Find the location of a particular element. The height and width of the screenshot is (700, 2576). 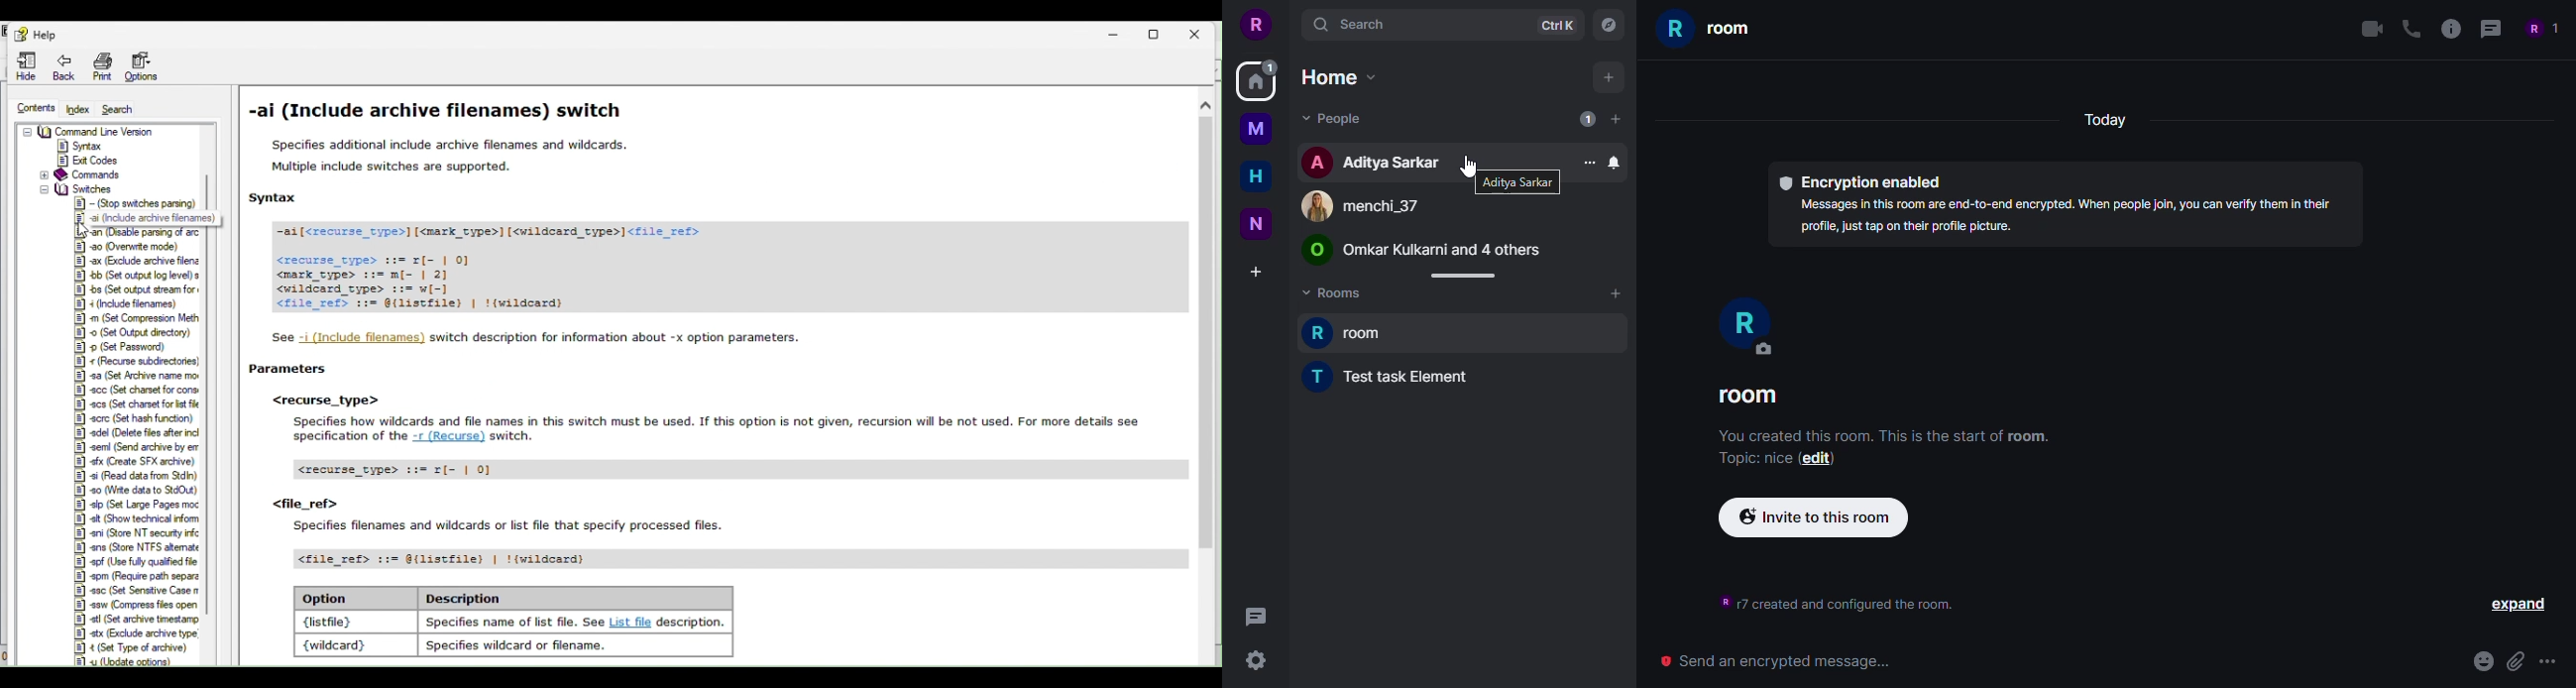

home is located at coordinates (1339, 77).